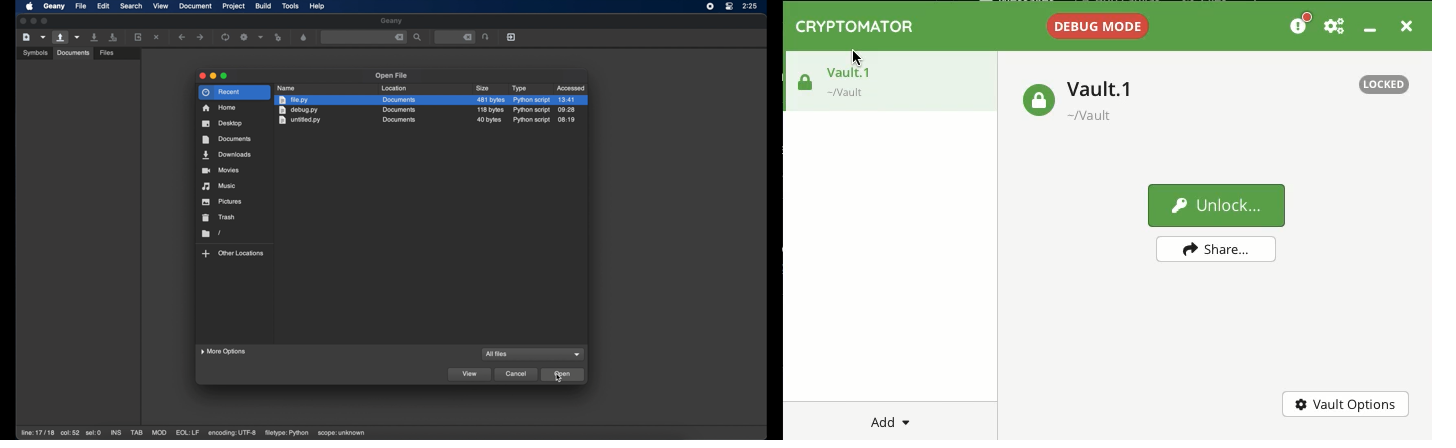  I want to click on document, so click(195, 6).